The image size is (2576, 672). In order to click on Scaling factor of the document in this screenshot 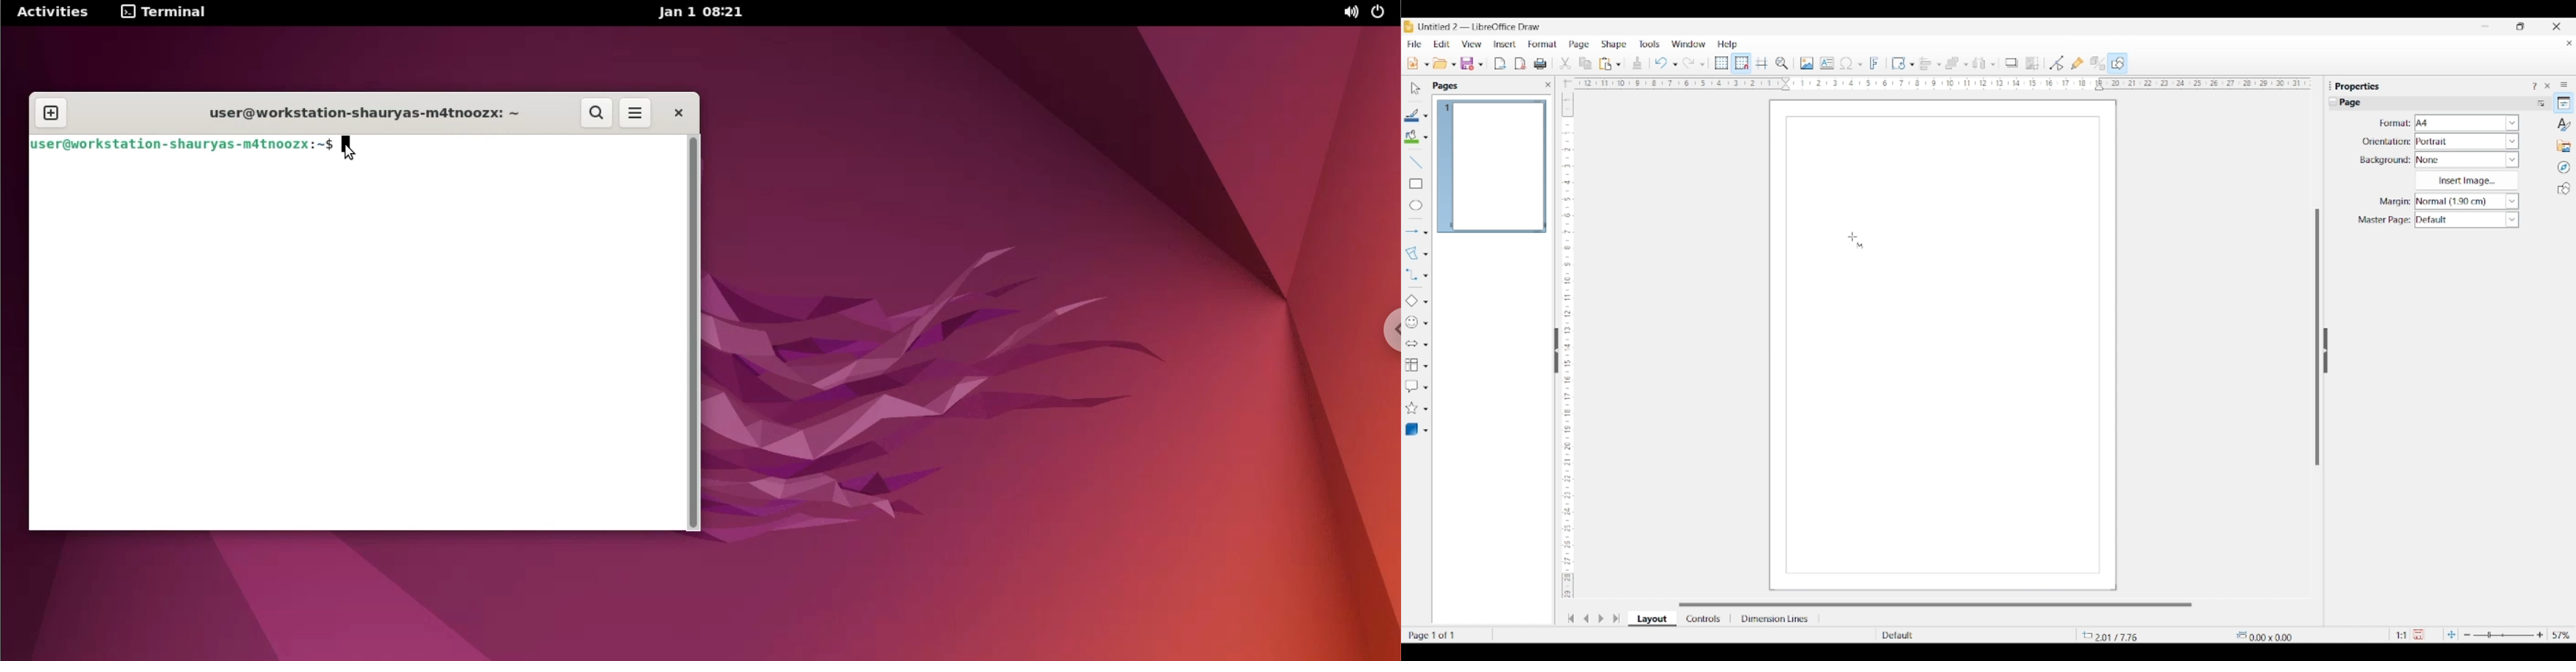, I will do `click(2402, 635)`.